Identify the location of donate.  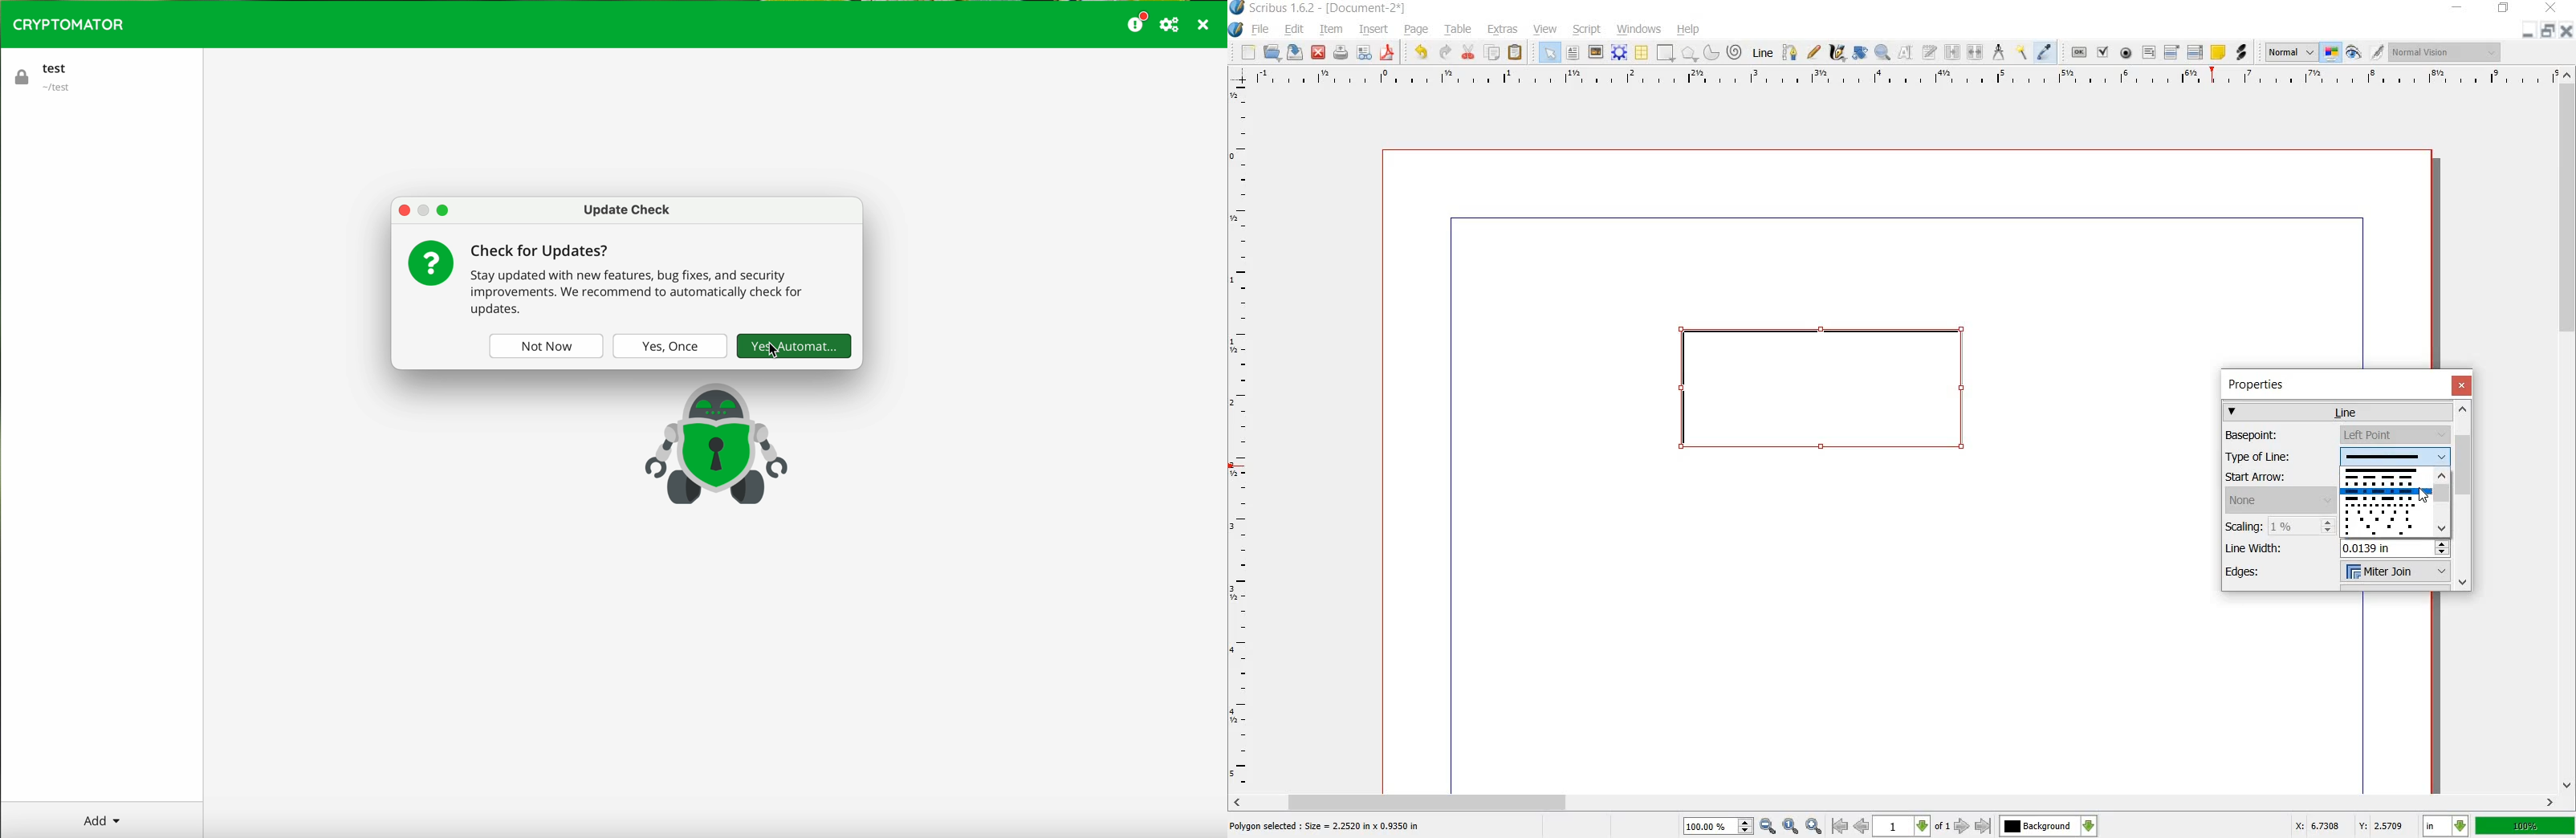
(1137, 22).